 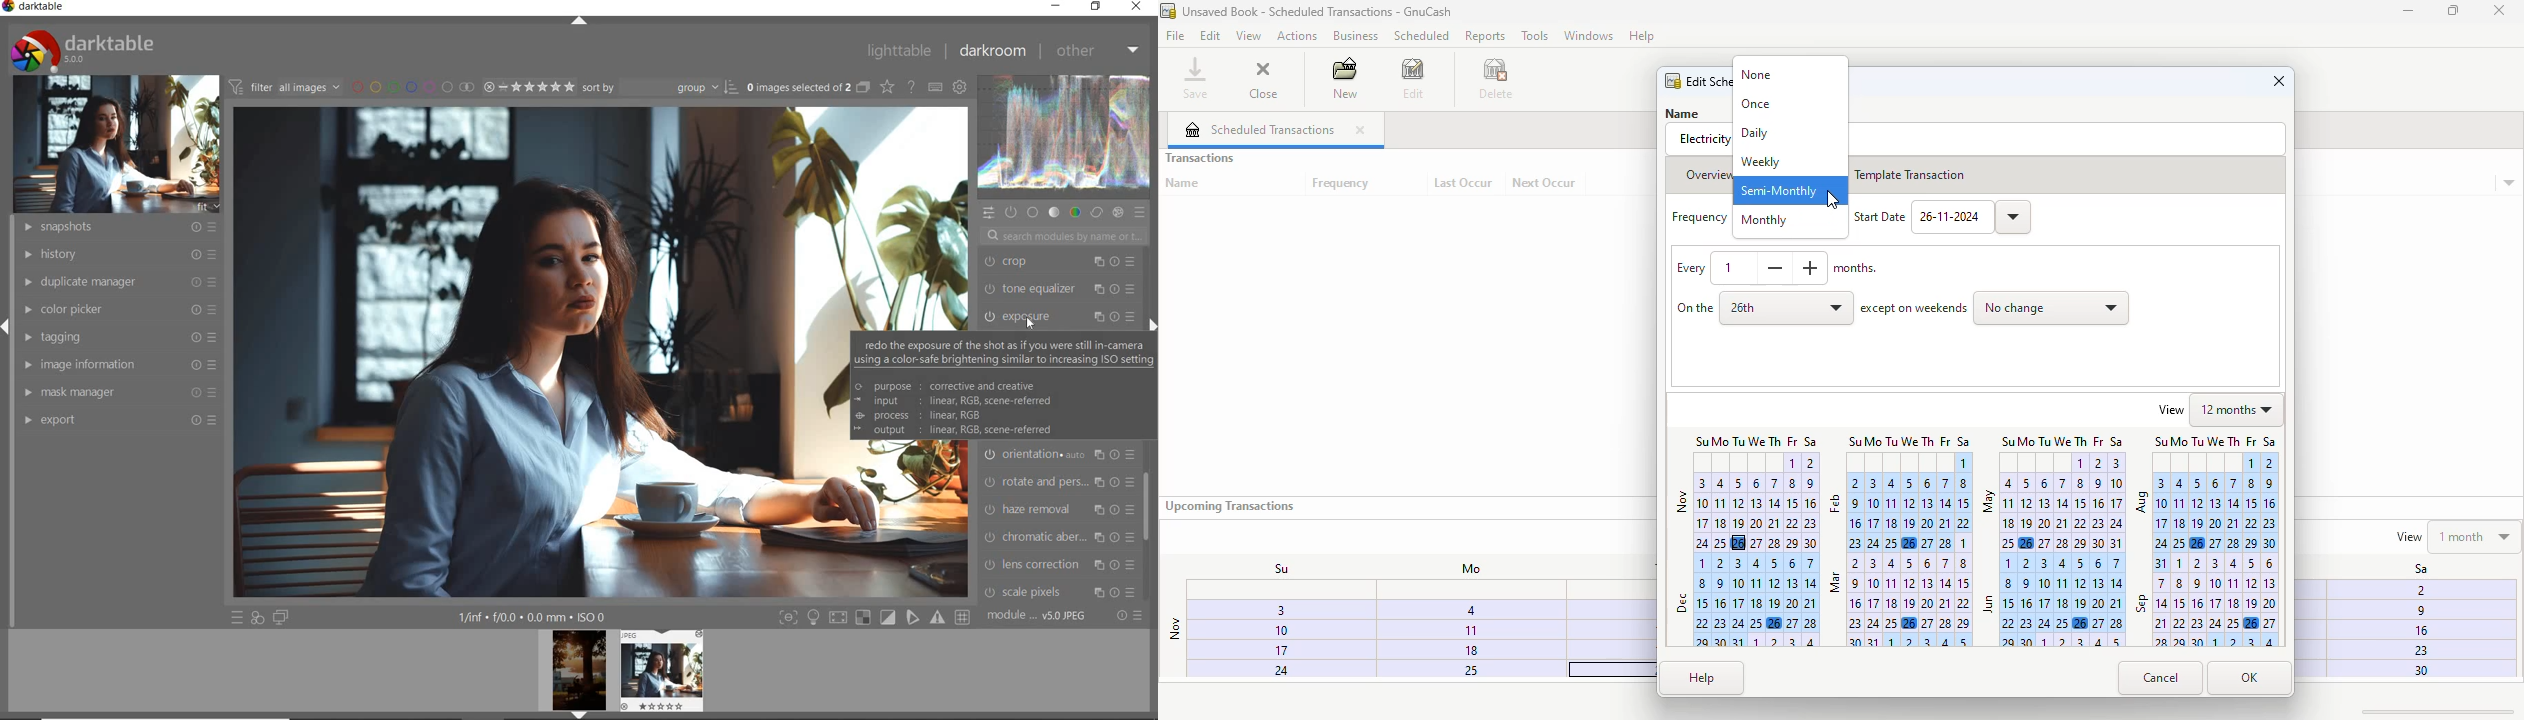 I want to click on title, so click(x=1318, y=11).